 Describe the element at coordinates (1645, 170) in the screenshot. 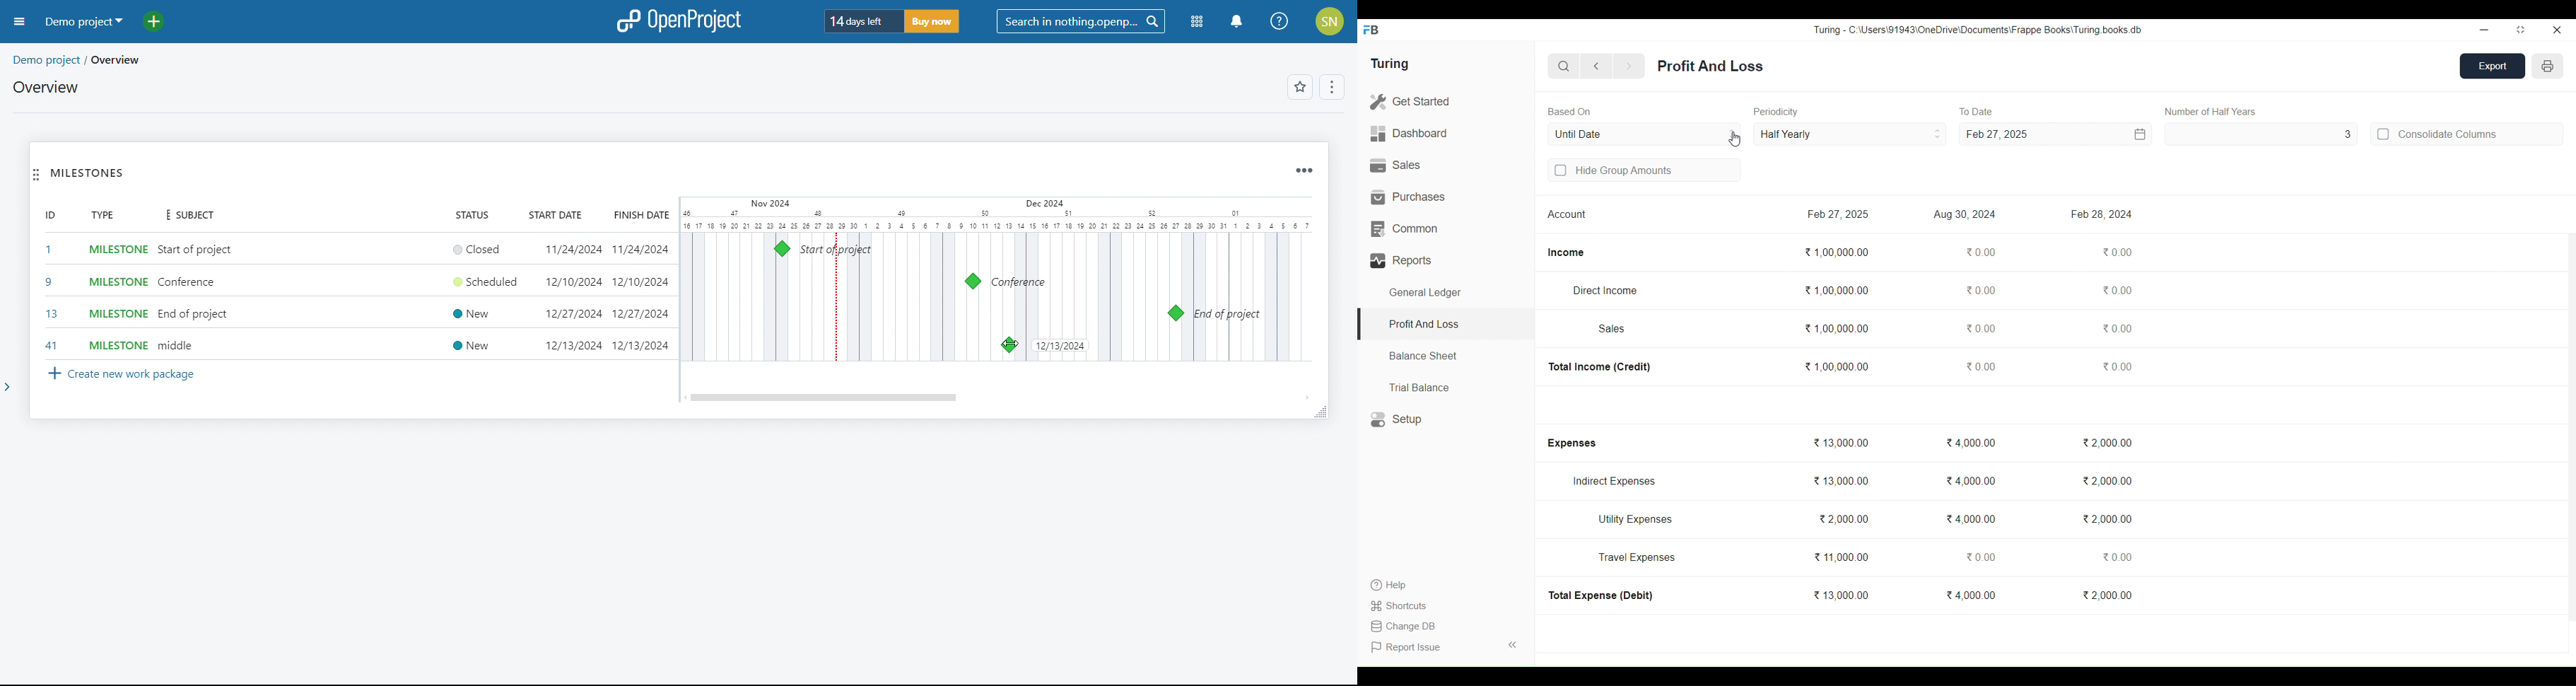

I see `Hide Group Amounts` at that location.